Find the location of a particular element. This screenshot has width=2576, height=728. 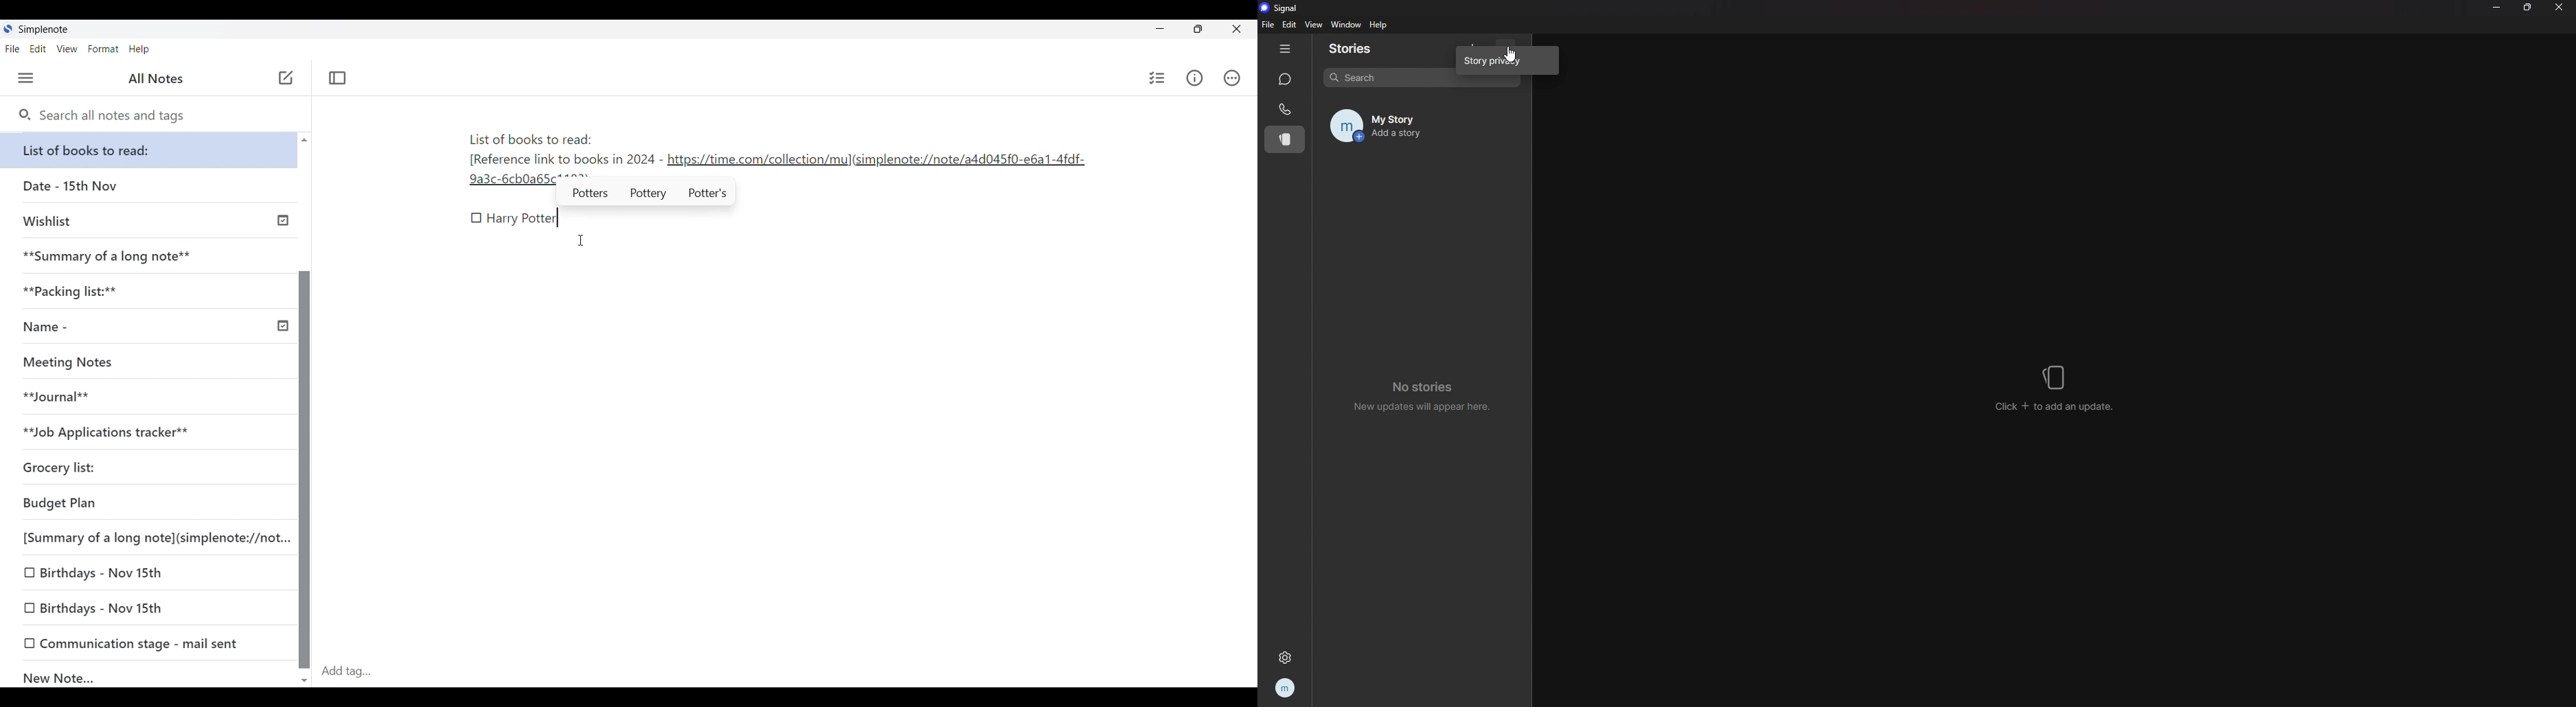

close is located at coordinates (2559, 6).